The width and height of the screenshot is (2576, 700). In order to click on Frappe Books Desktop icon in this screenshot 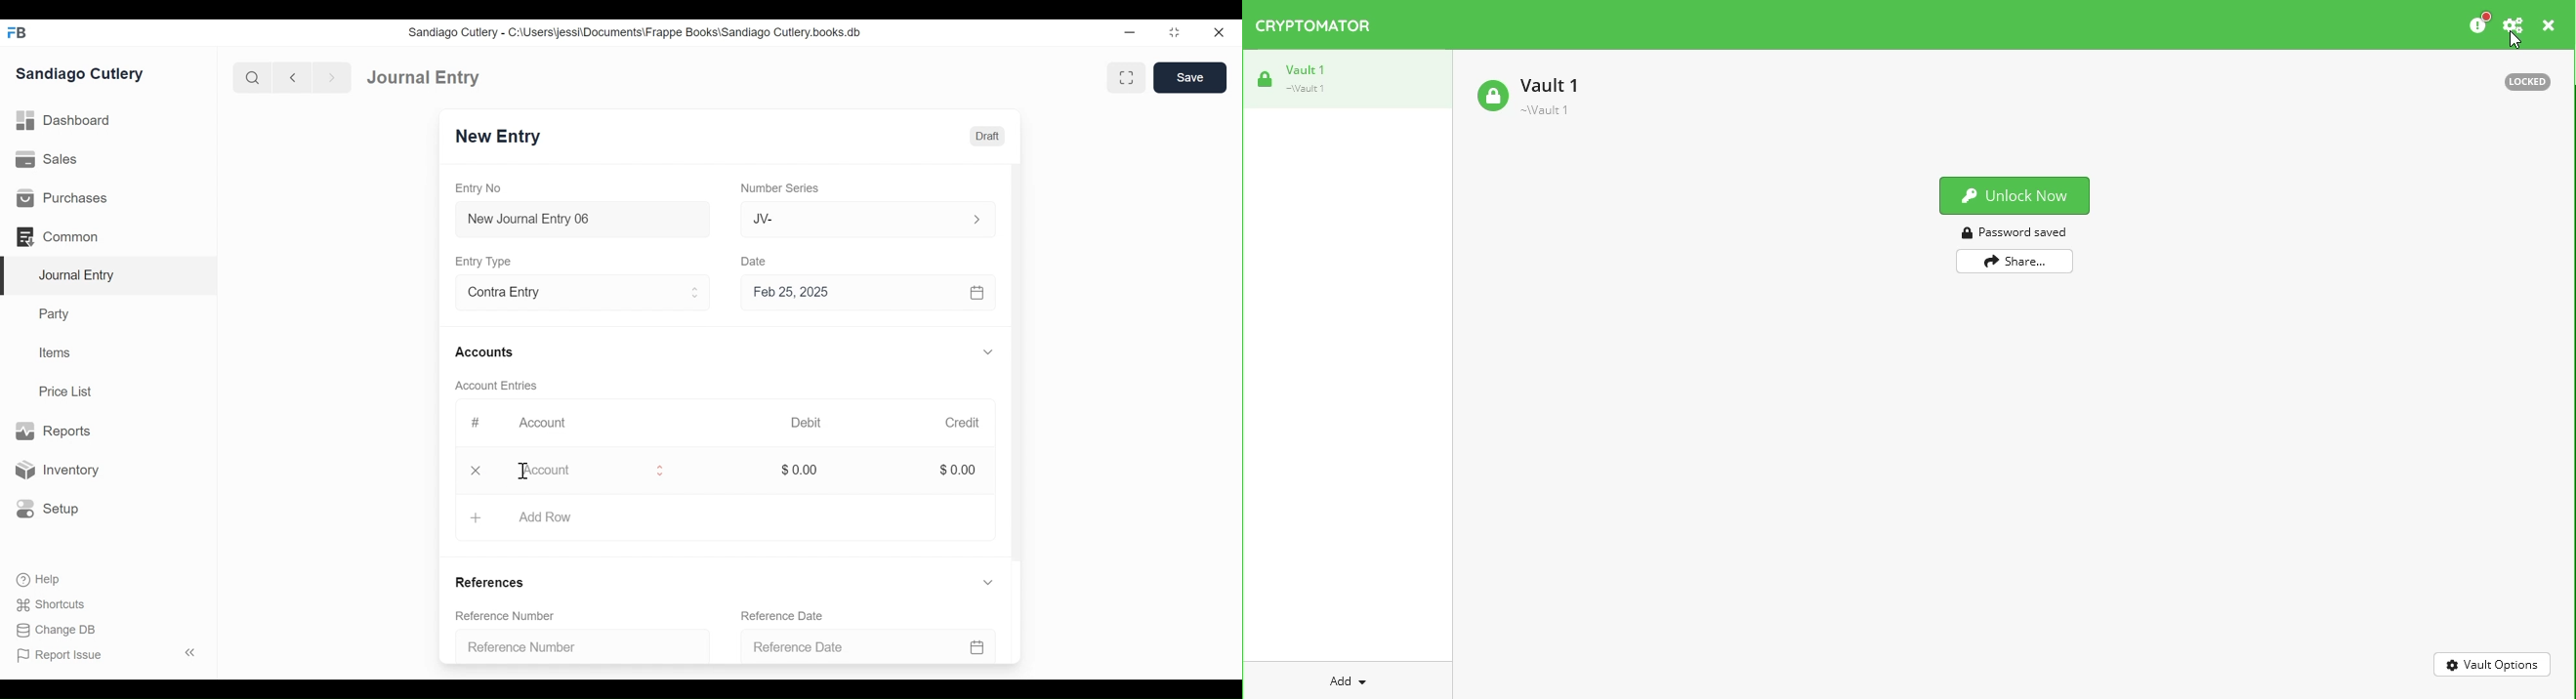, I will do `click(18, 33)`.